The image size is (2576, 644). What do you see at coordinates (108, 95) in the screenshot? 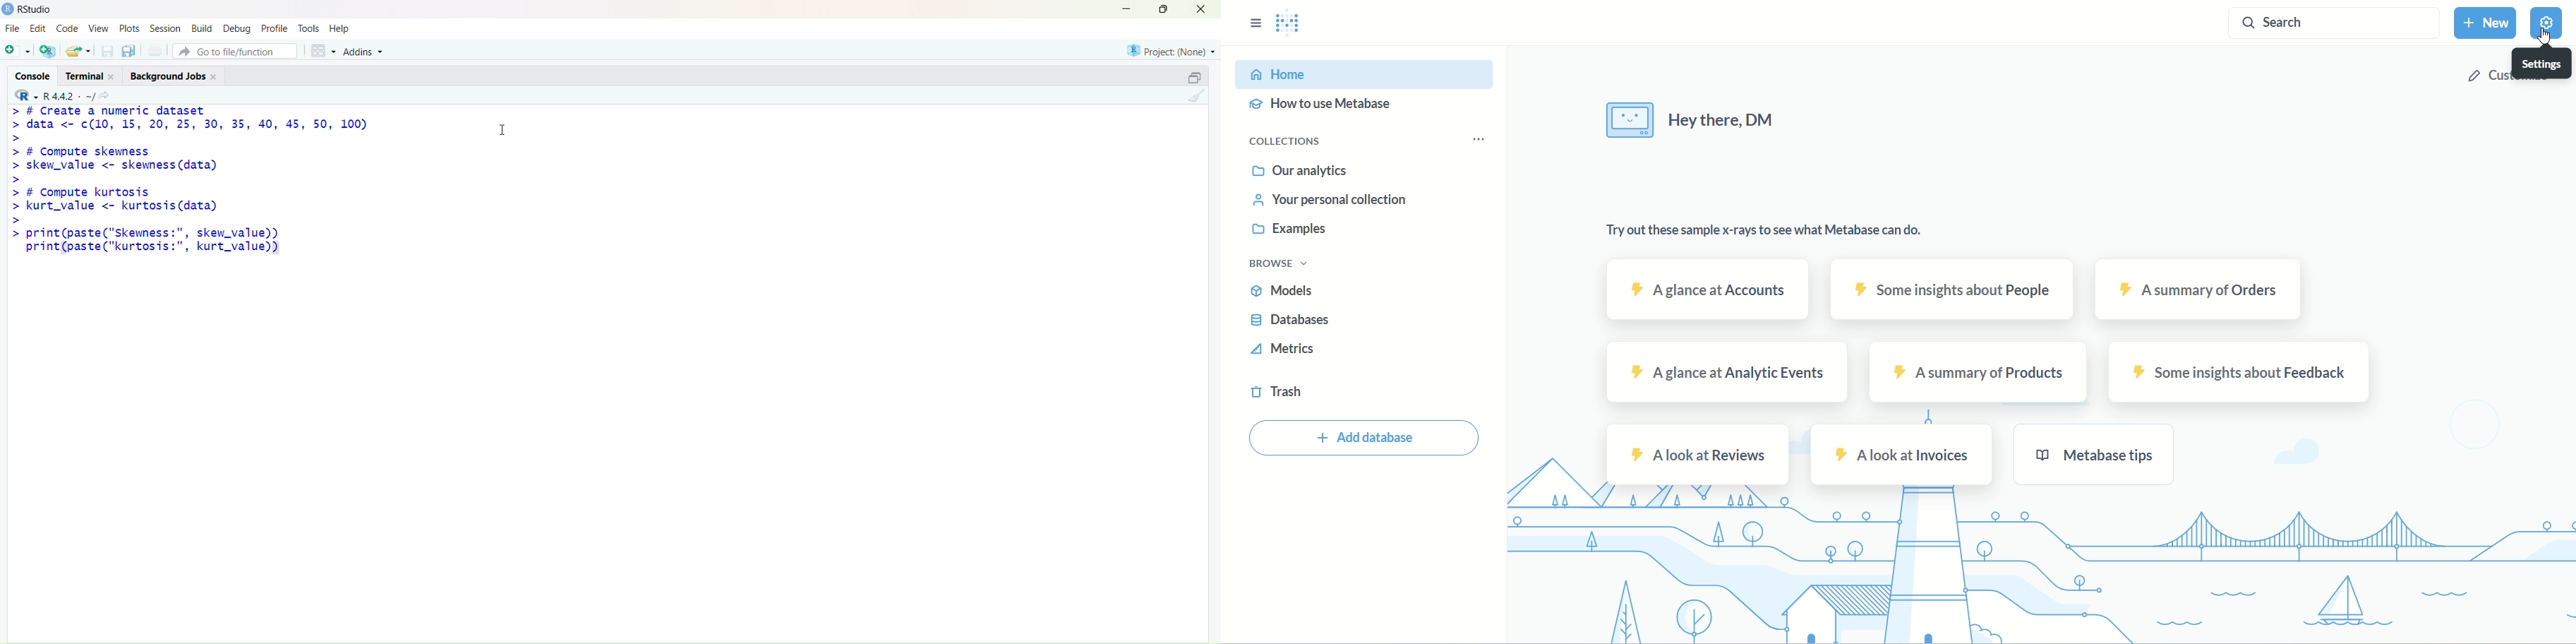
I see `View the current working directory` at bounding box center [108, 95].